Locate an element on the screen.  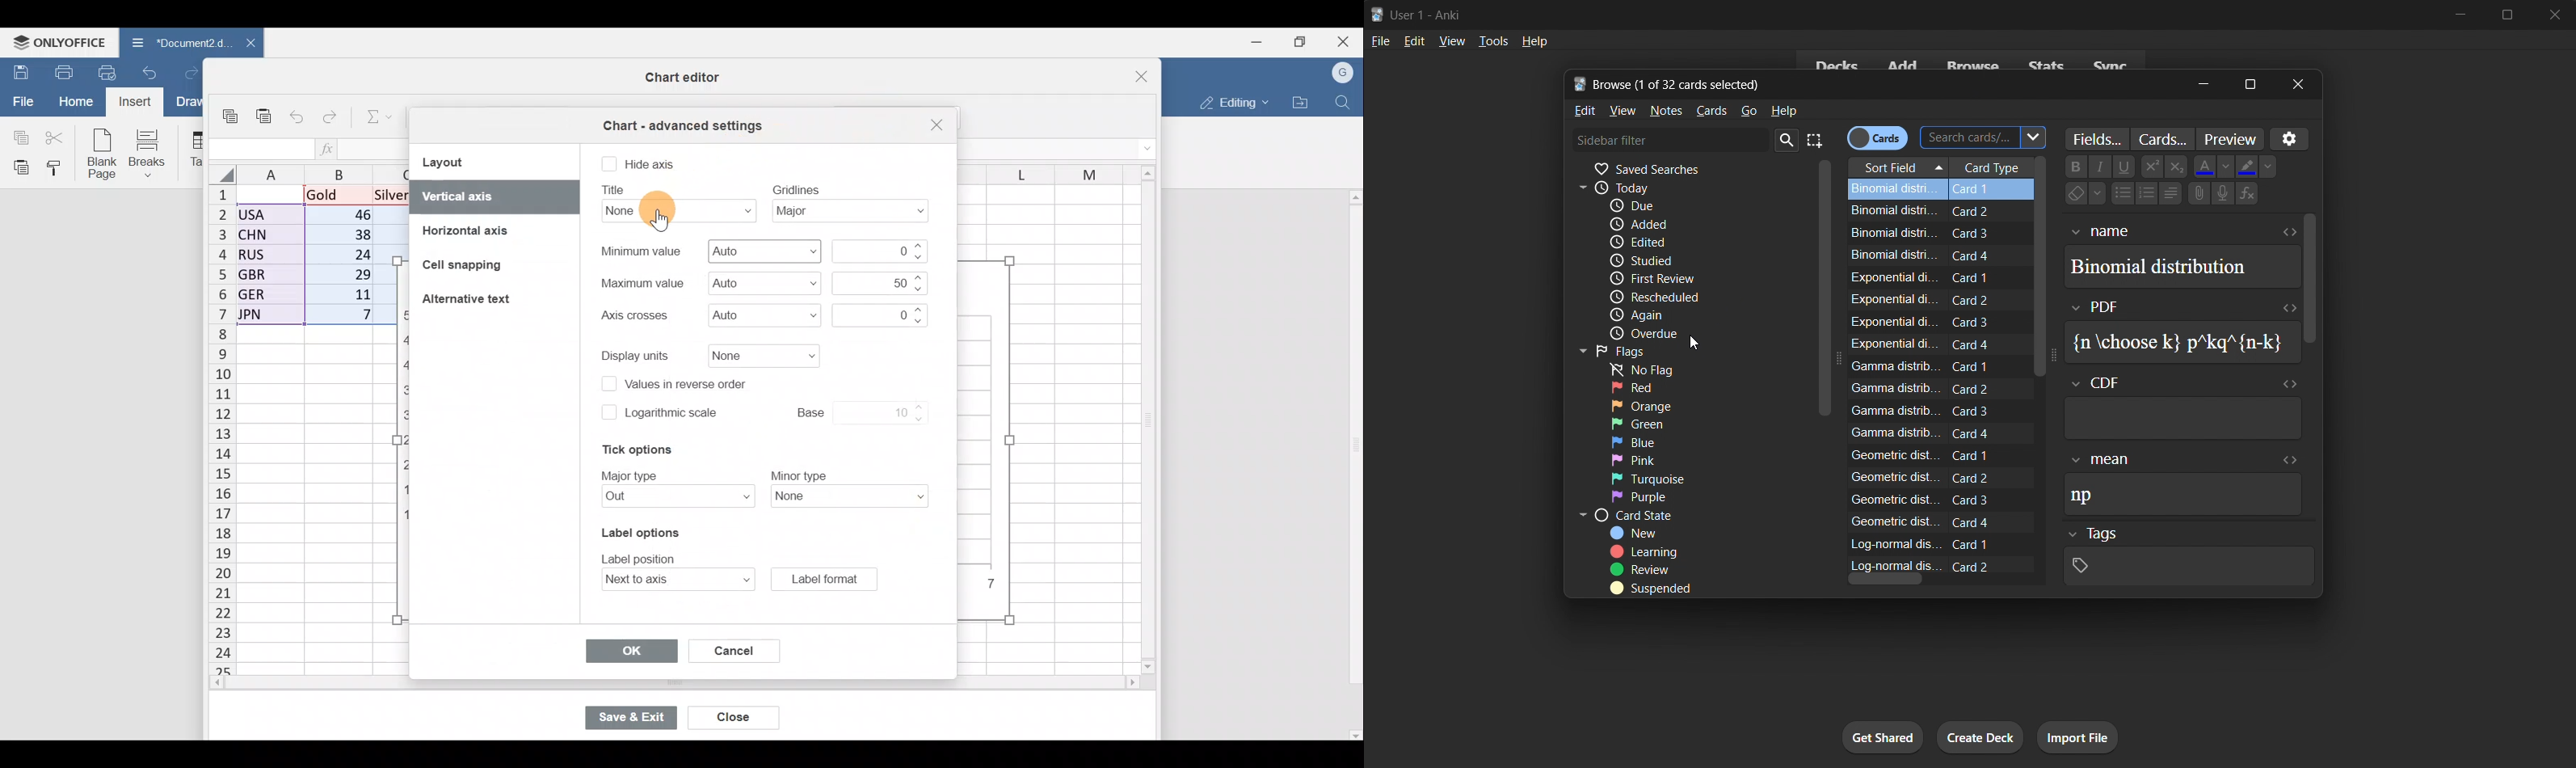
Data is located at coordinates (310, 260).